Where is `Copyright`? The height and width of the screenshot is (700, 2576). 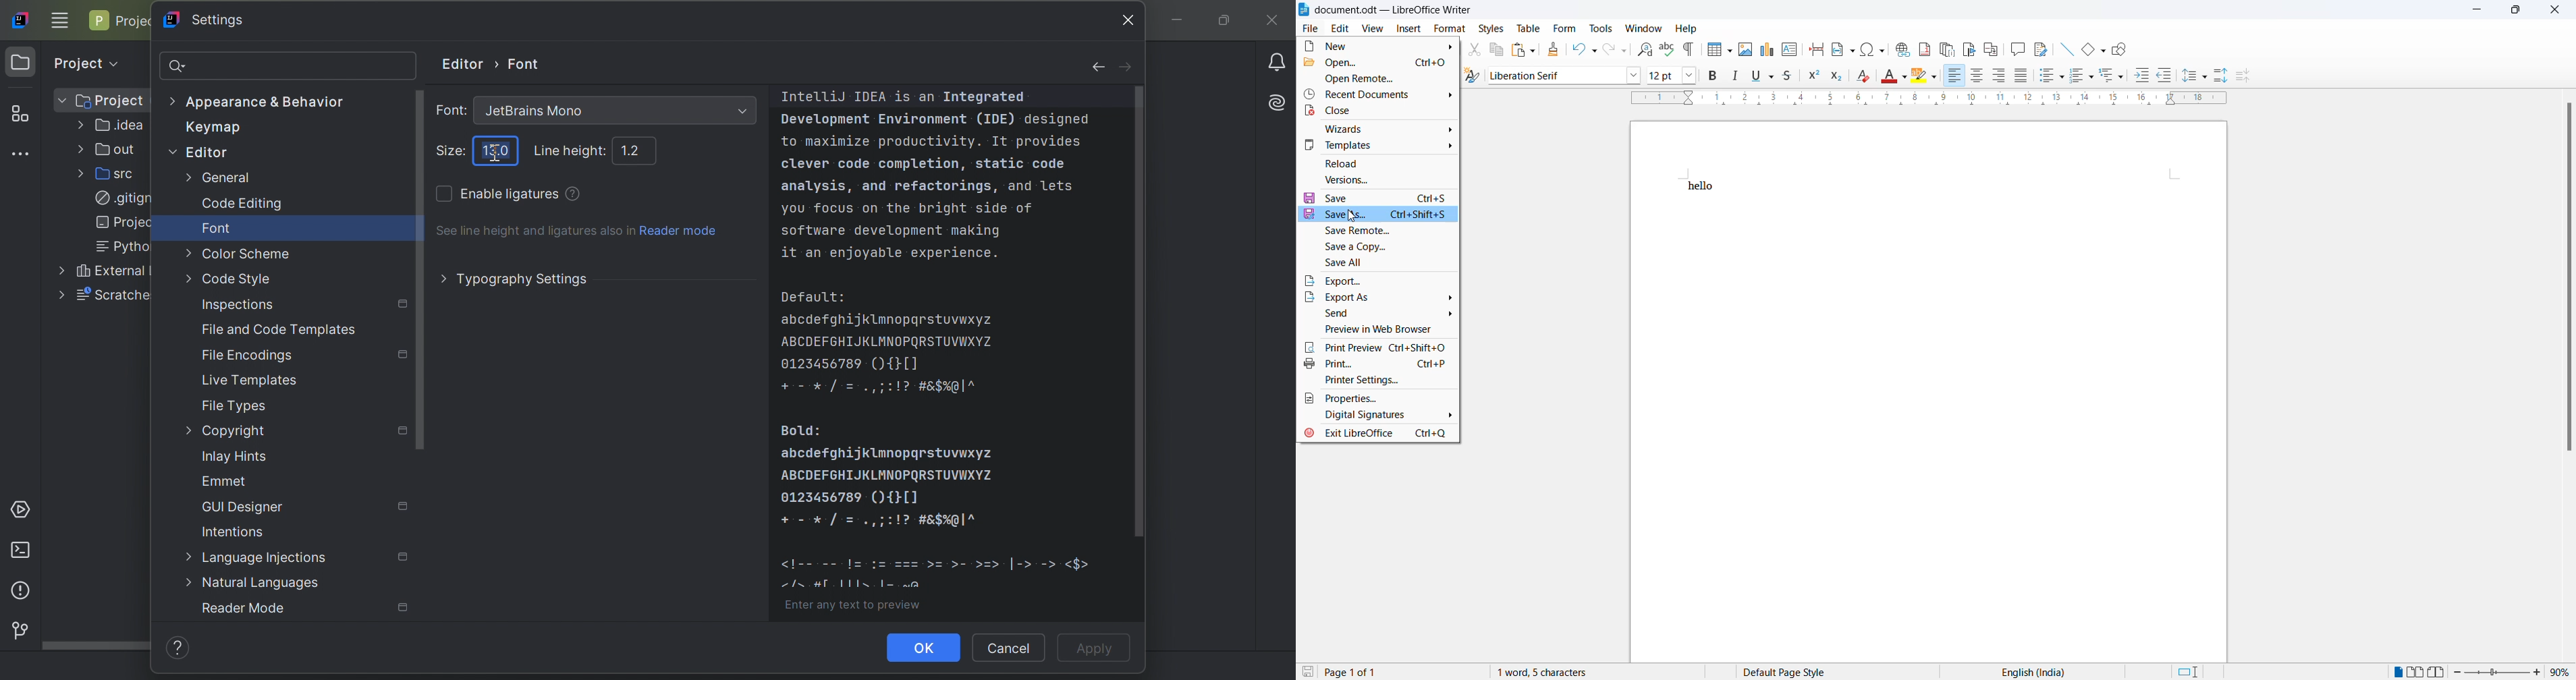 Copyright is located at coordinates (227, 432).